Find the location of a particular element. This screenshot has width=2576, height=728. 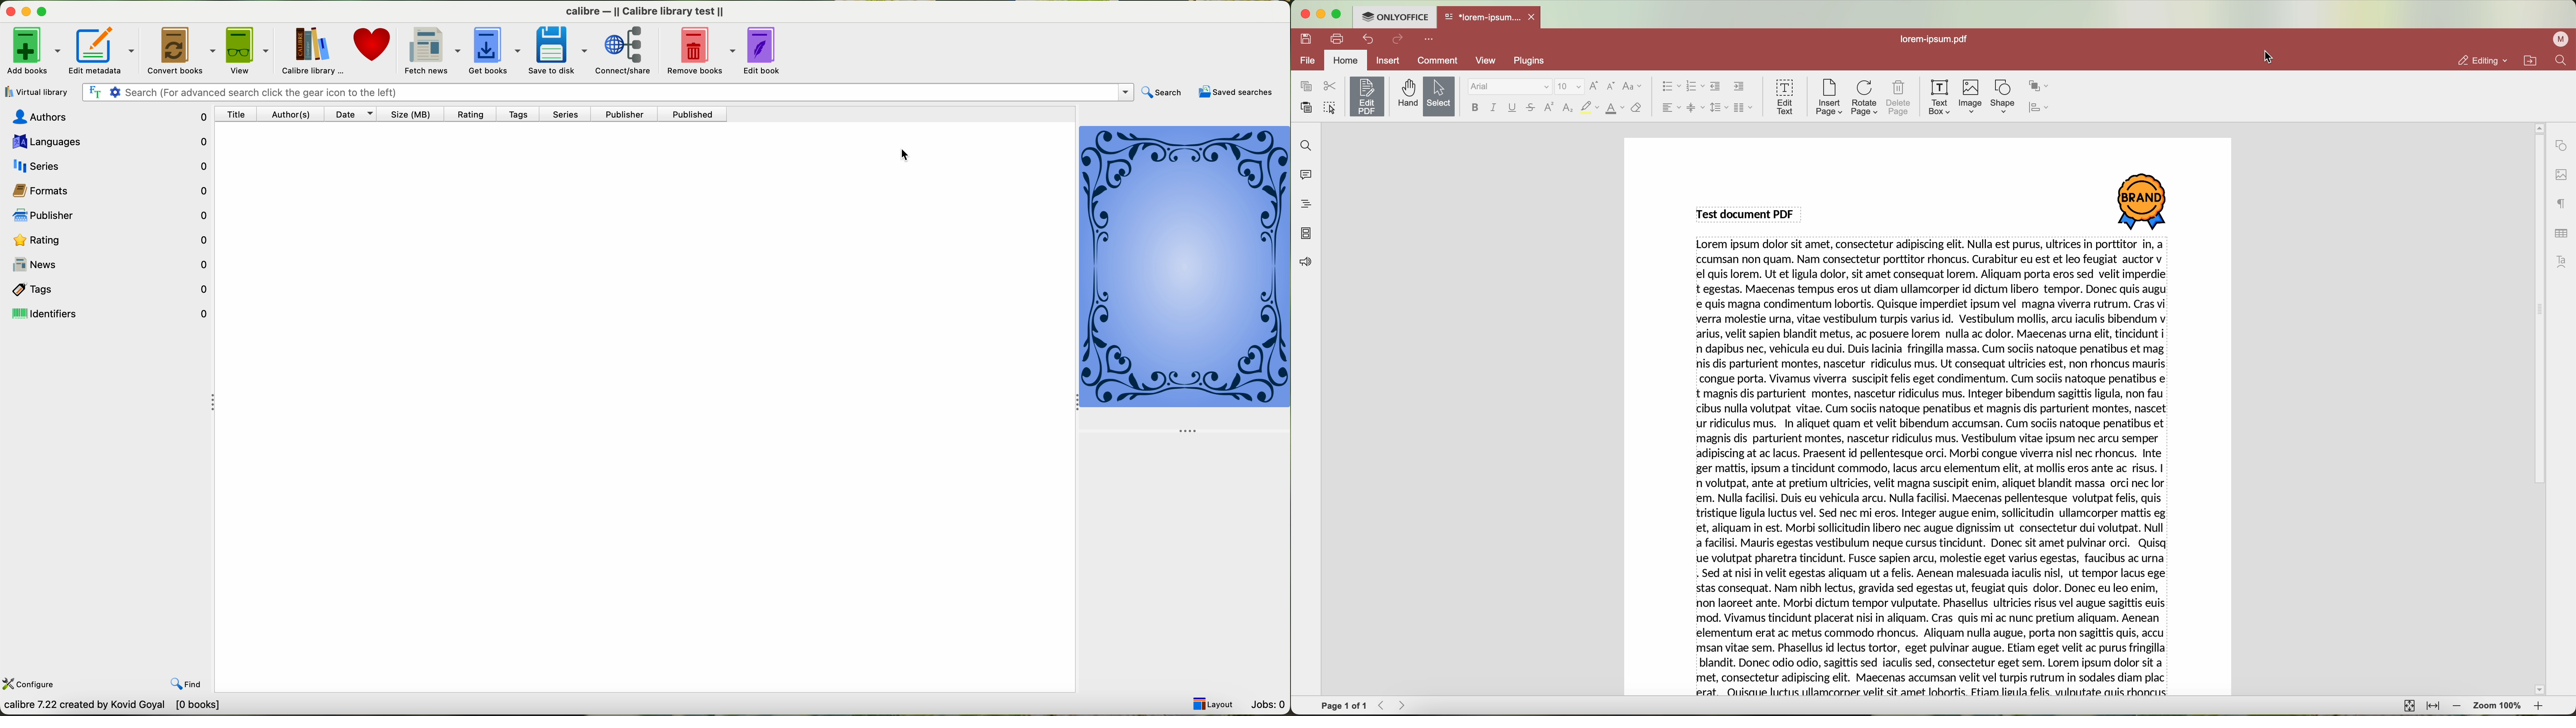

published is located at coordinates (691, 115).